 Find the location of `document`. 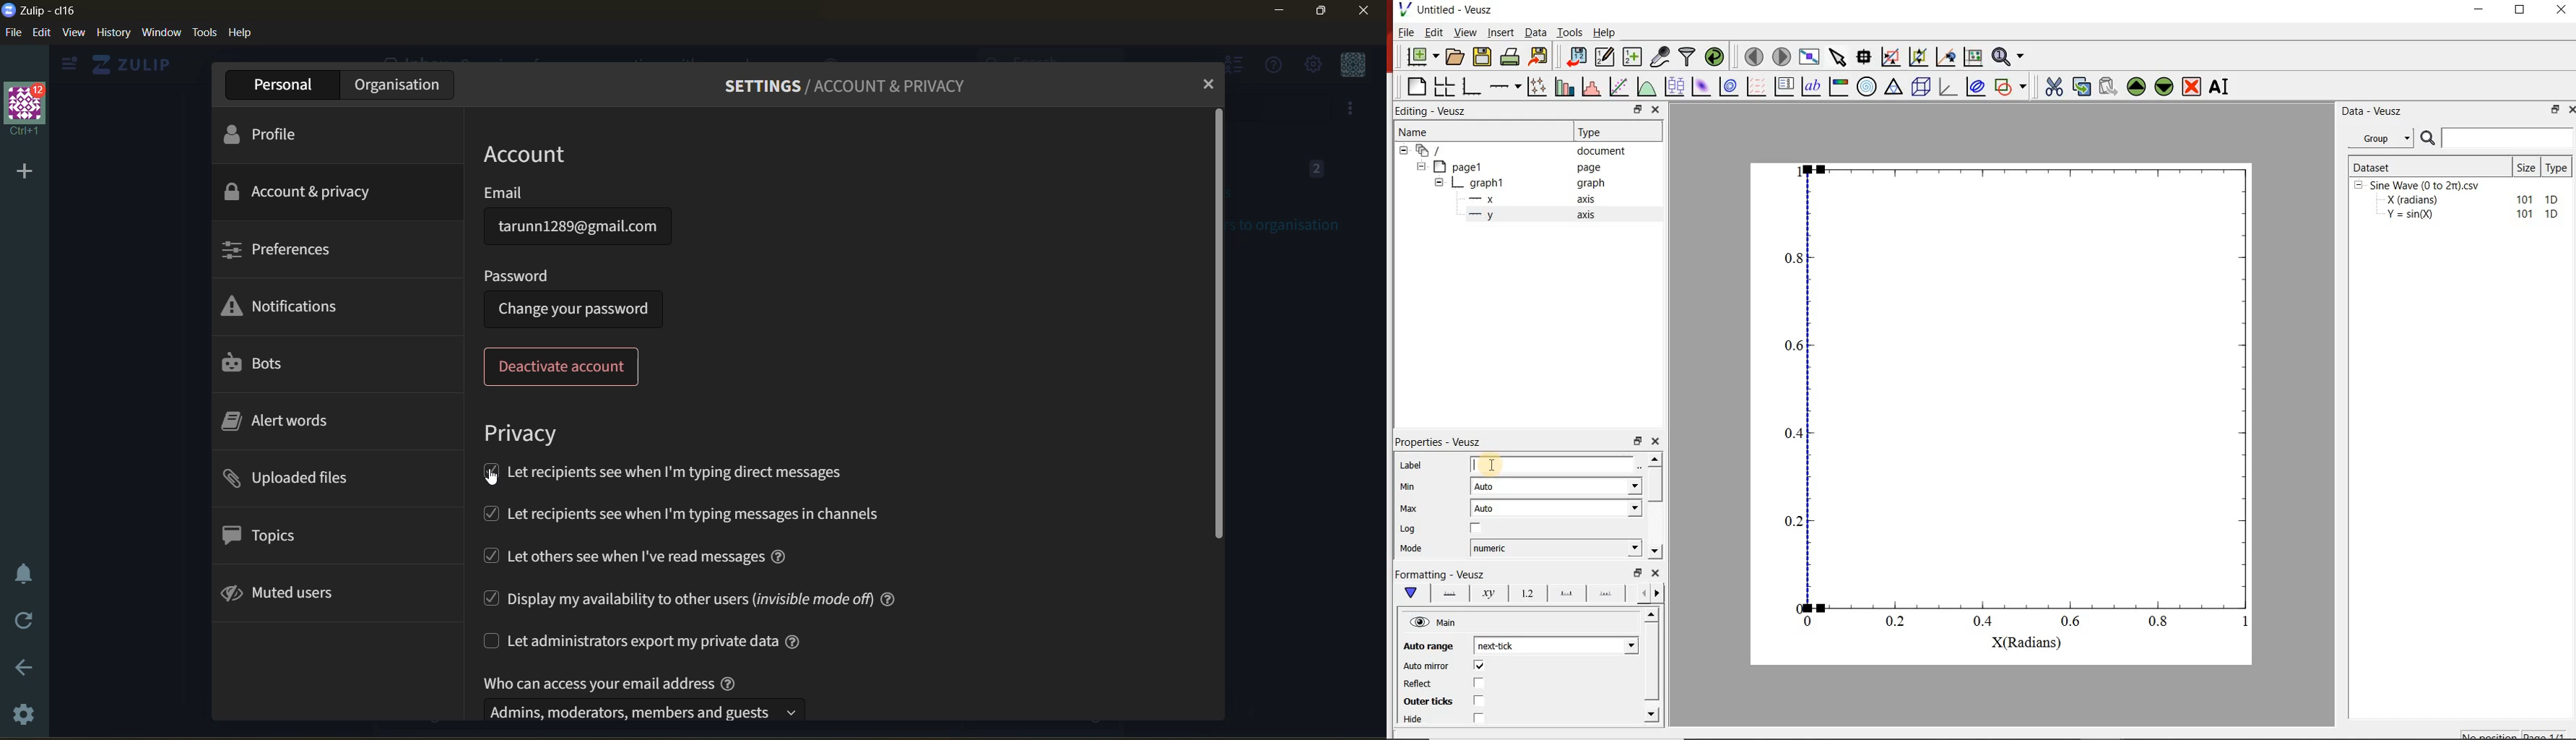

document is located at coordinates (1602, 151).